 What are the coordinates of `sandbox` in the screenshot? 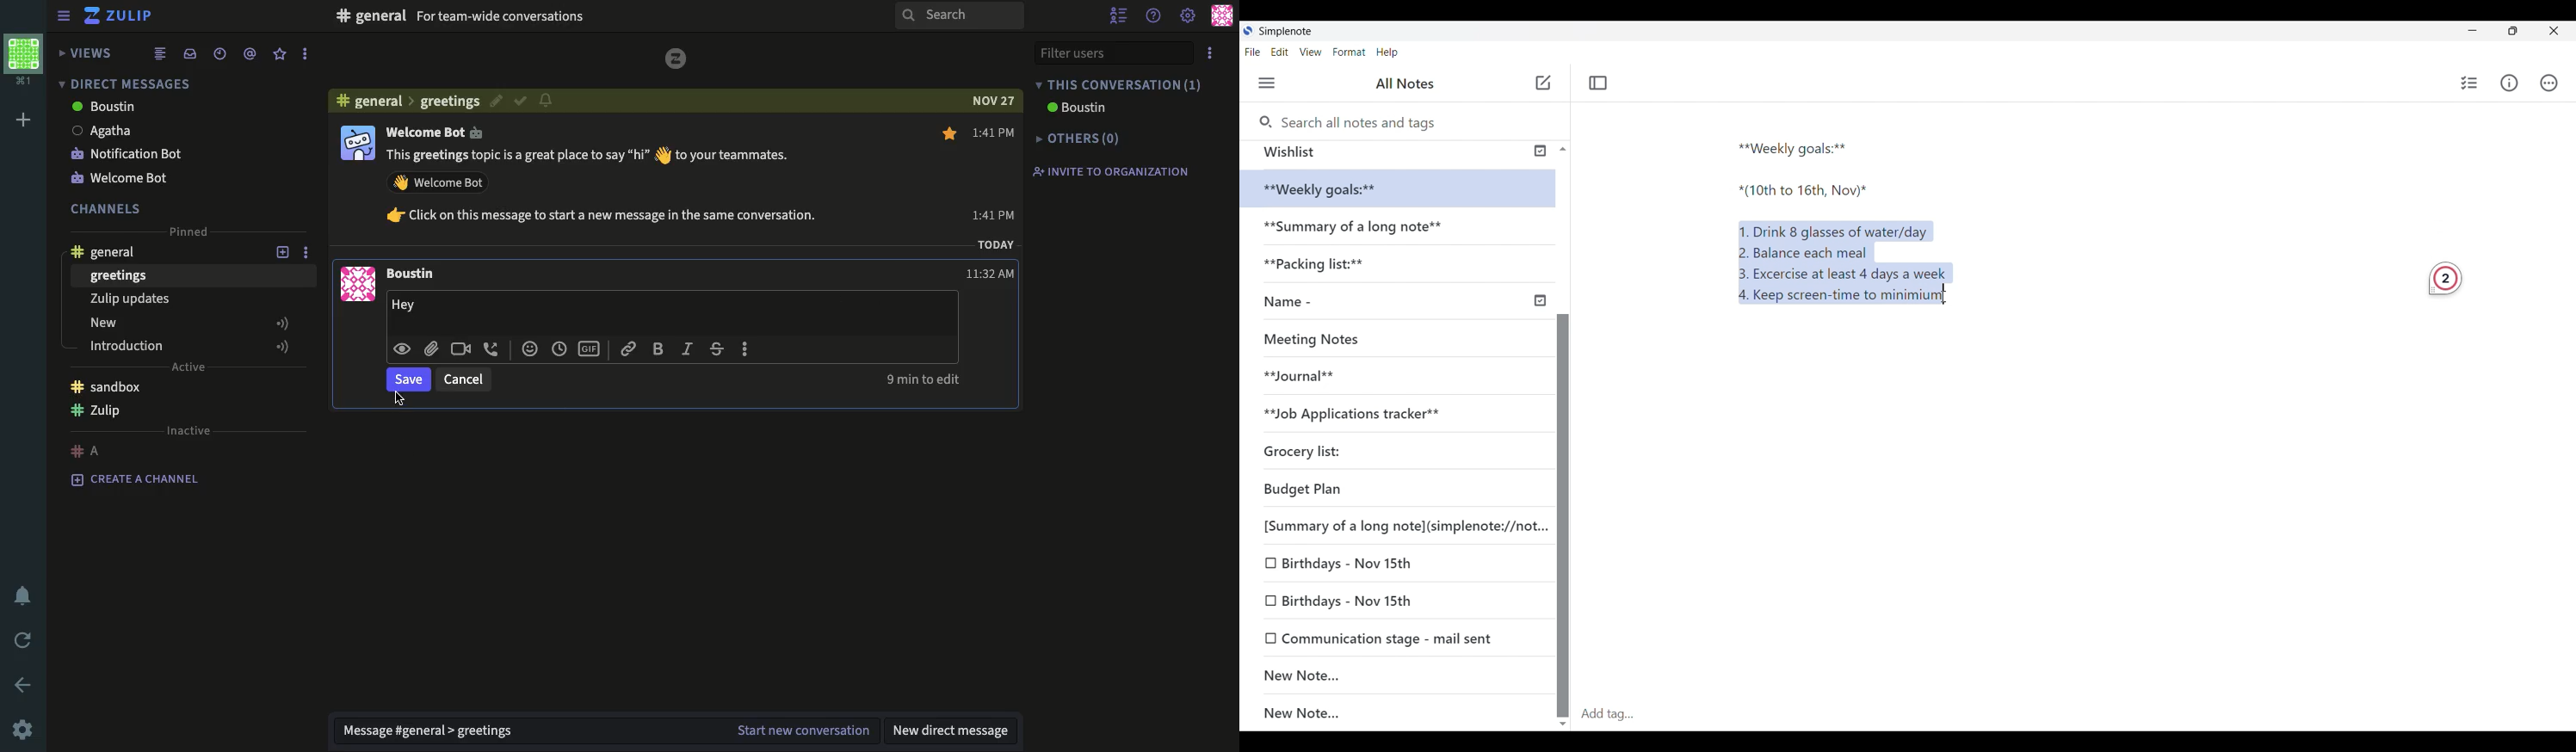 It's located at (106, 386).